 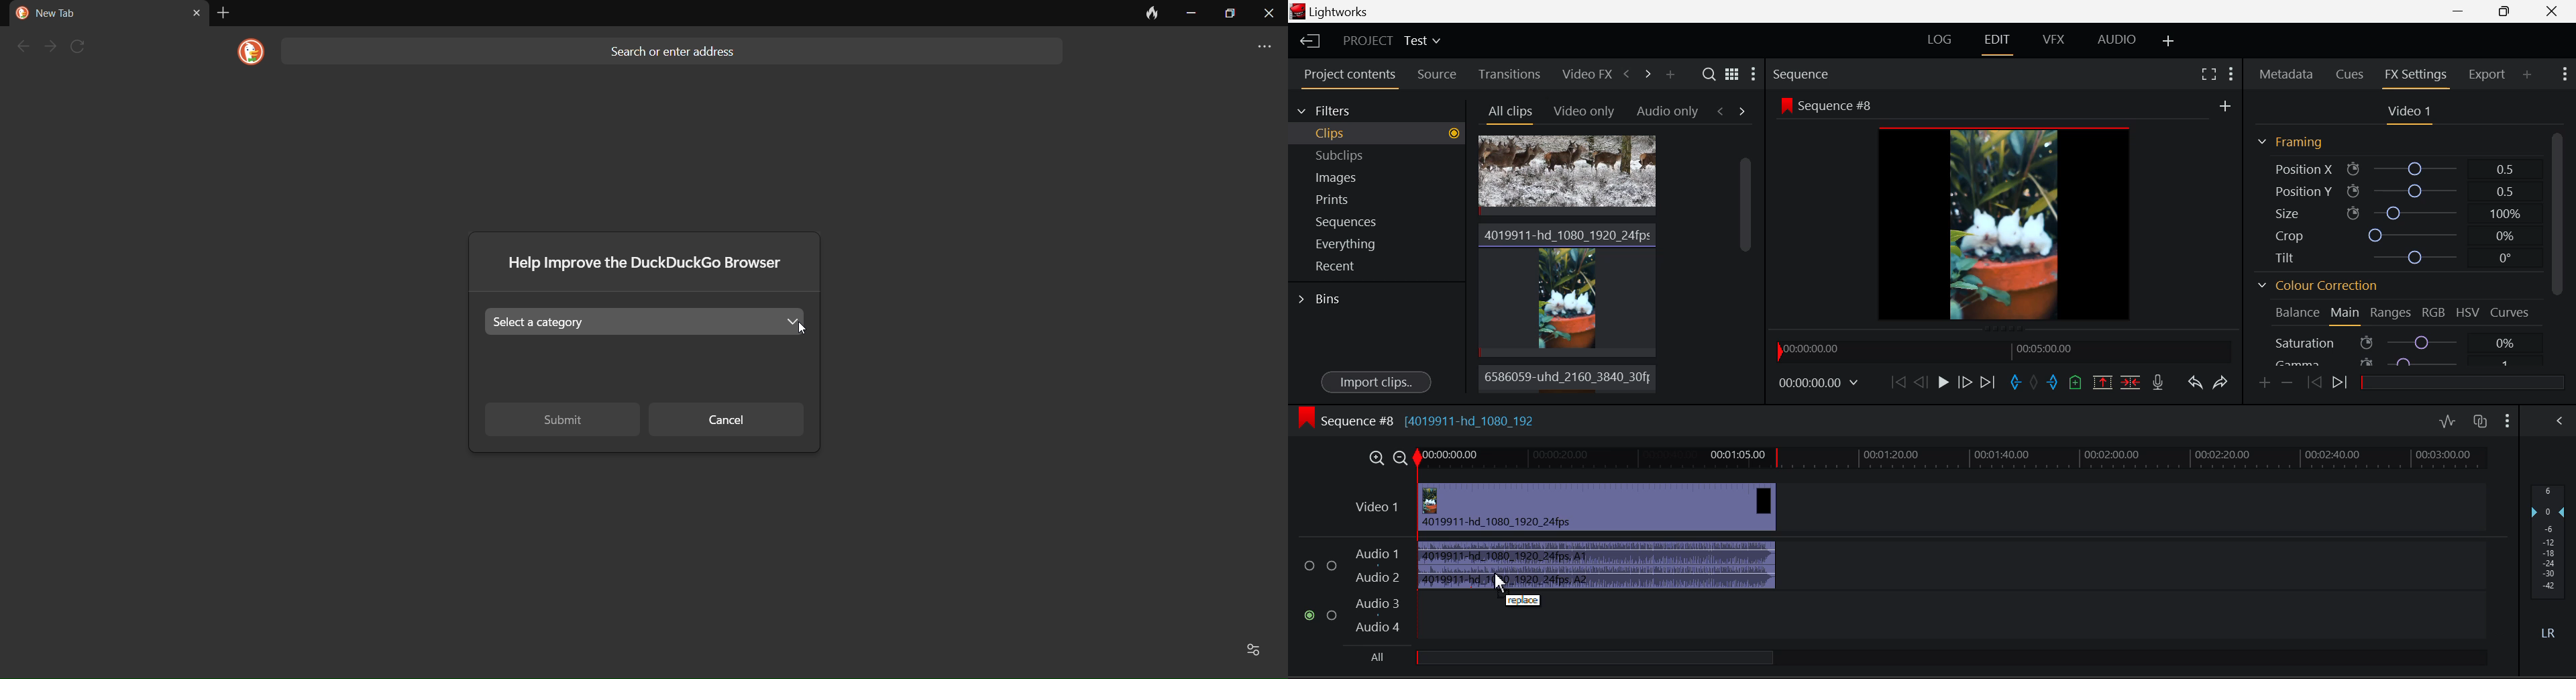 I want to click on Play, so click(x=1943, y=384).